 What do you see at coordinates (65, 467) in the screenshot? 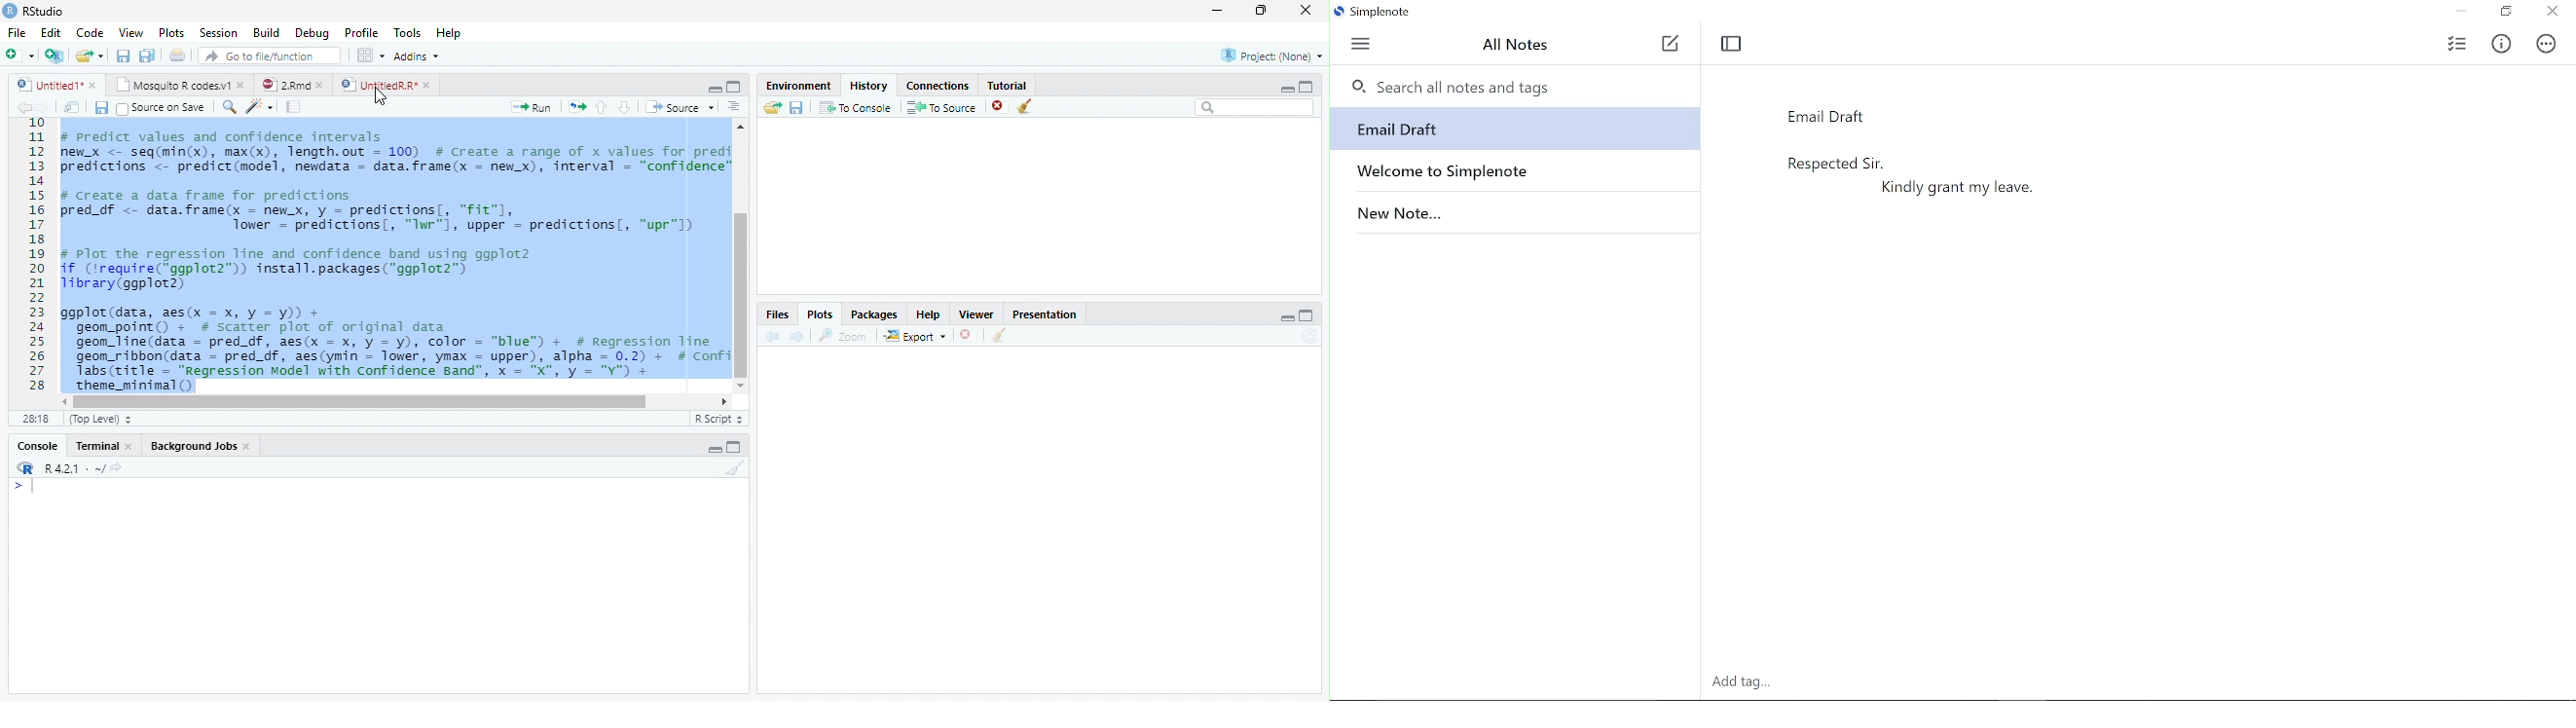
I see `R 4.2.1` at bounding box center [65, 467].